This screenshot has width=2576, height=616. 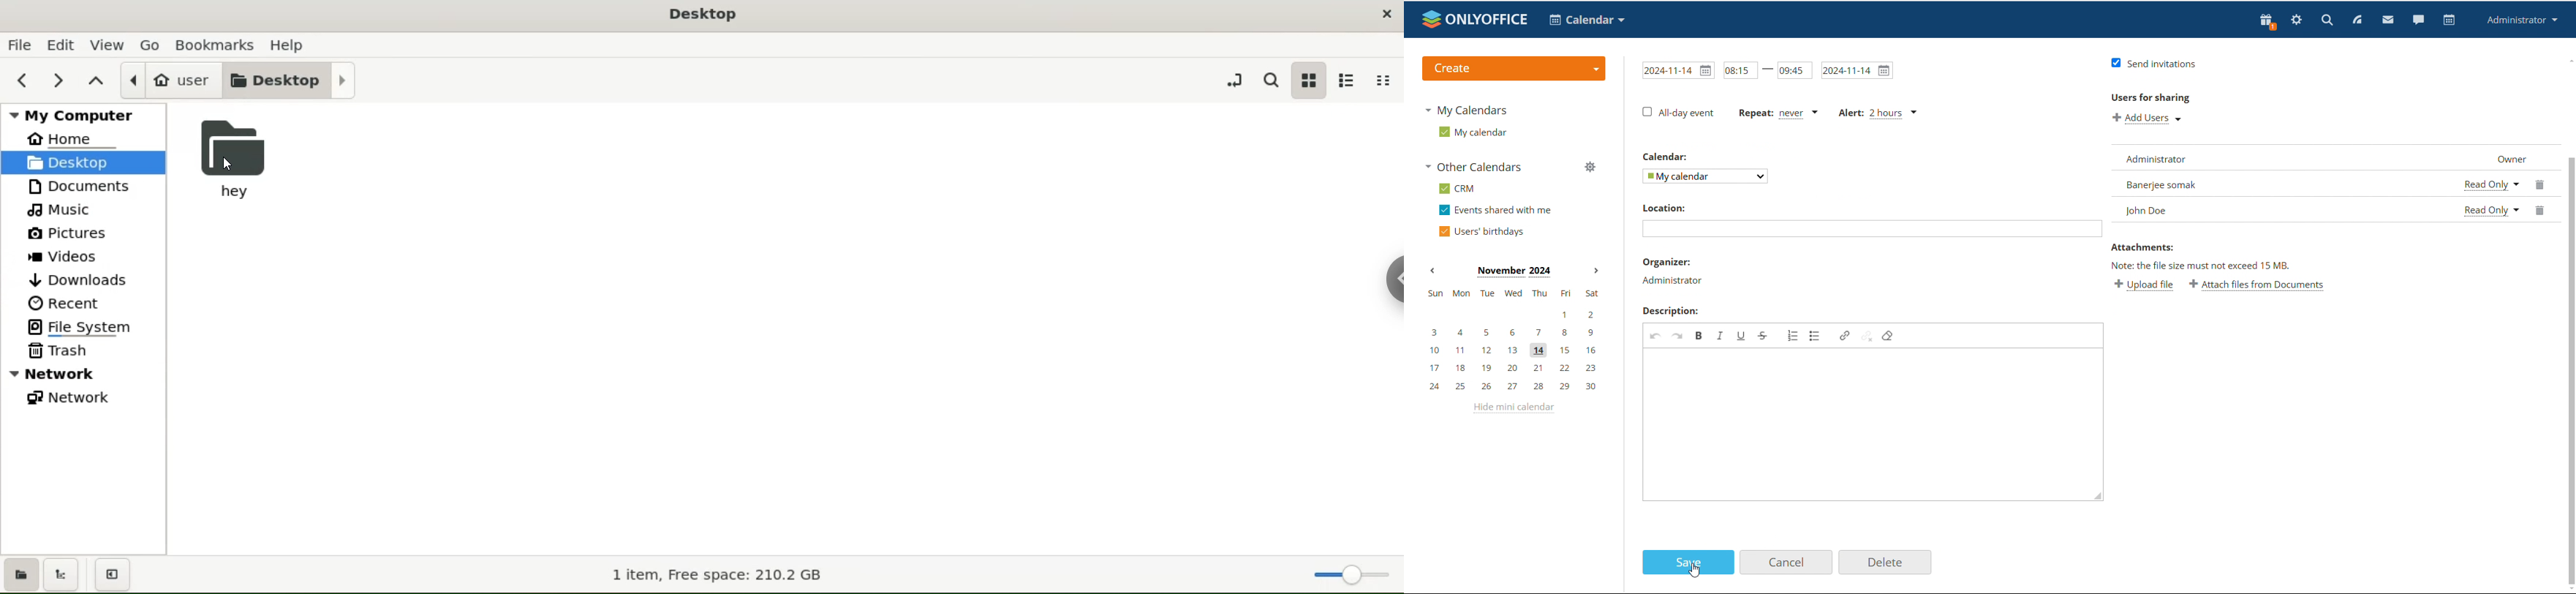 I want to click on 24, 25, 26, 27, 28, 29, 30, so click(x=1512, y=386).